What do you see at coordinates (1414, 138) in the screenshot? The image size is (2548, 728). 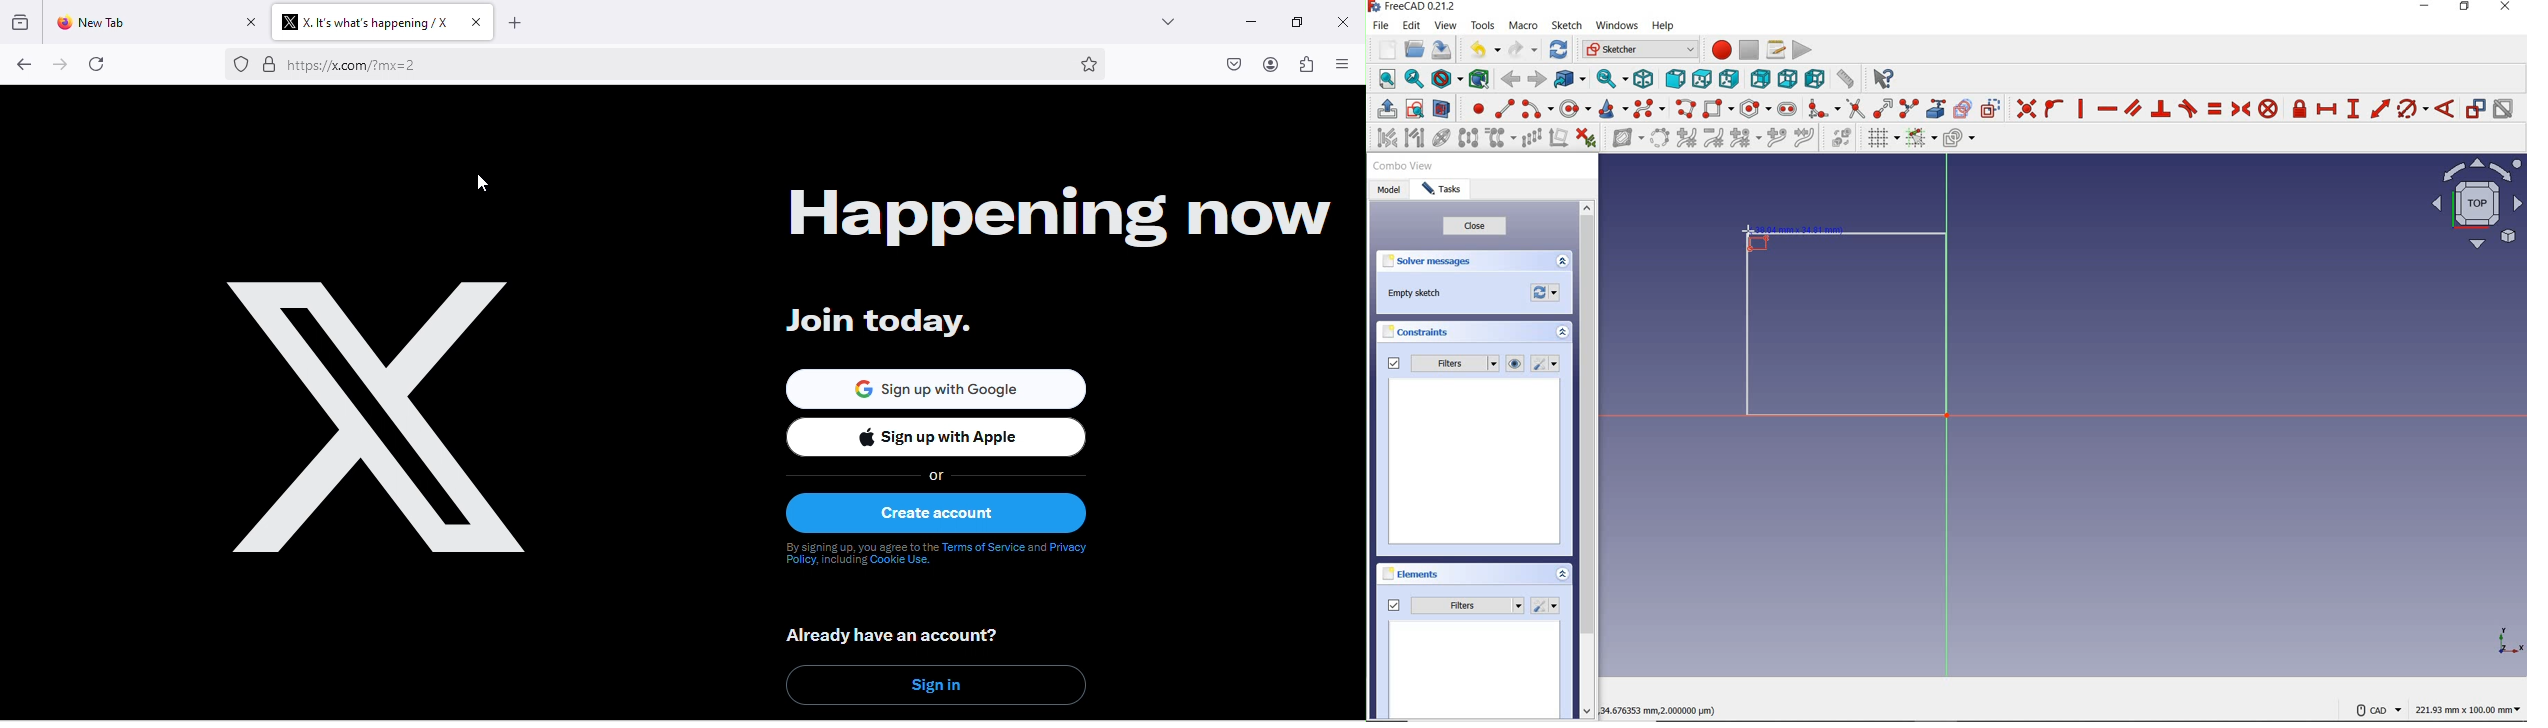 I see `select associated geometry` at bounding box center [1414, 138].